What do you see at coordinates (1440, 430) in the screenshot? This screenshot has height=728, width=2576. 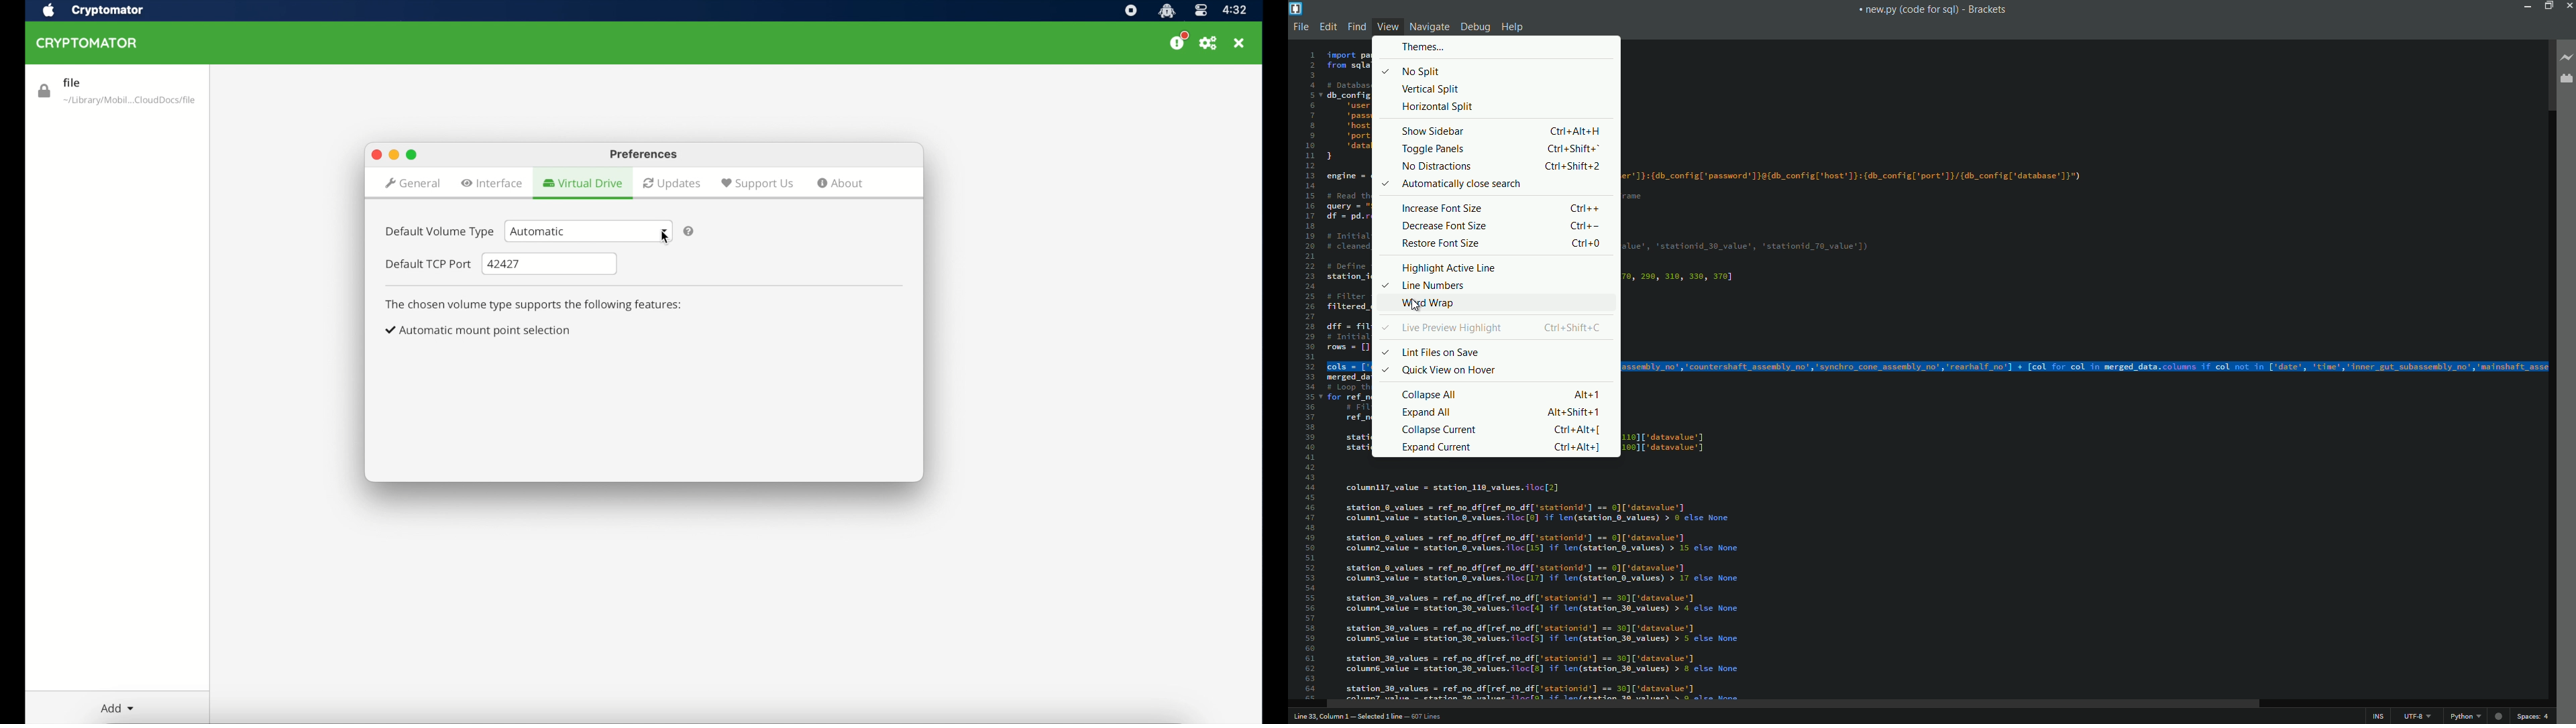 I see `collapse current` at bounding box center [1440, 430].